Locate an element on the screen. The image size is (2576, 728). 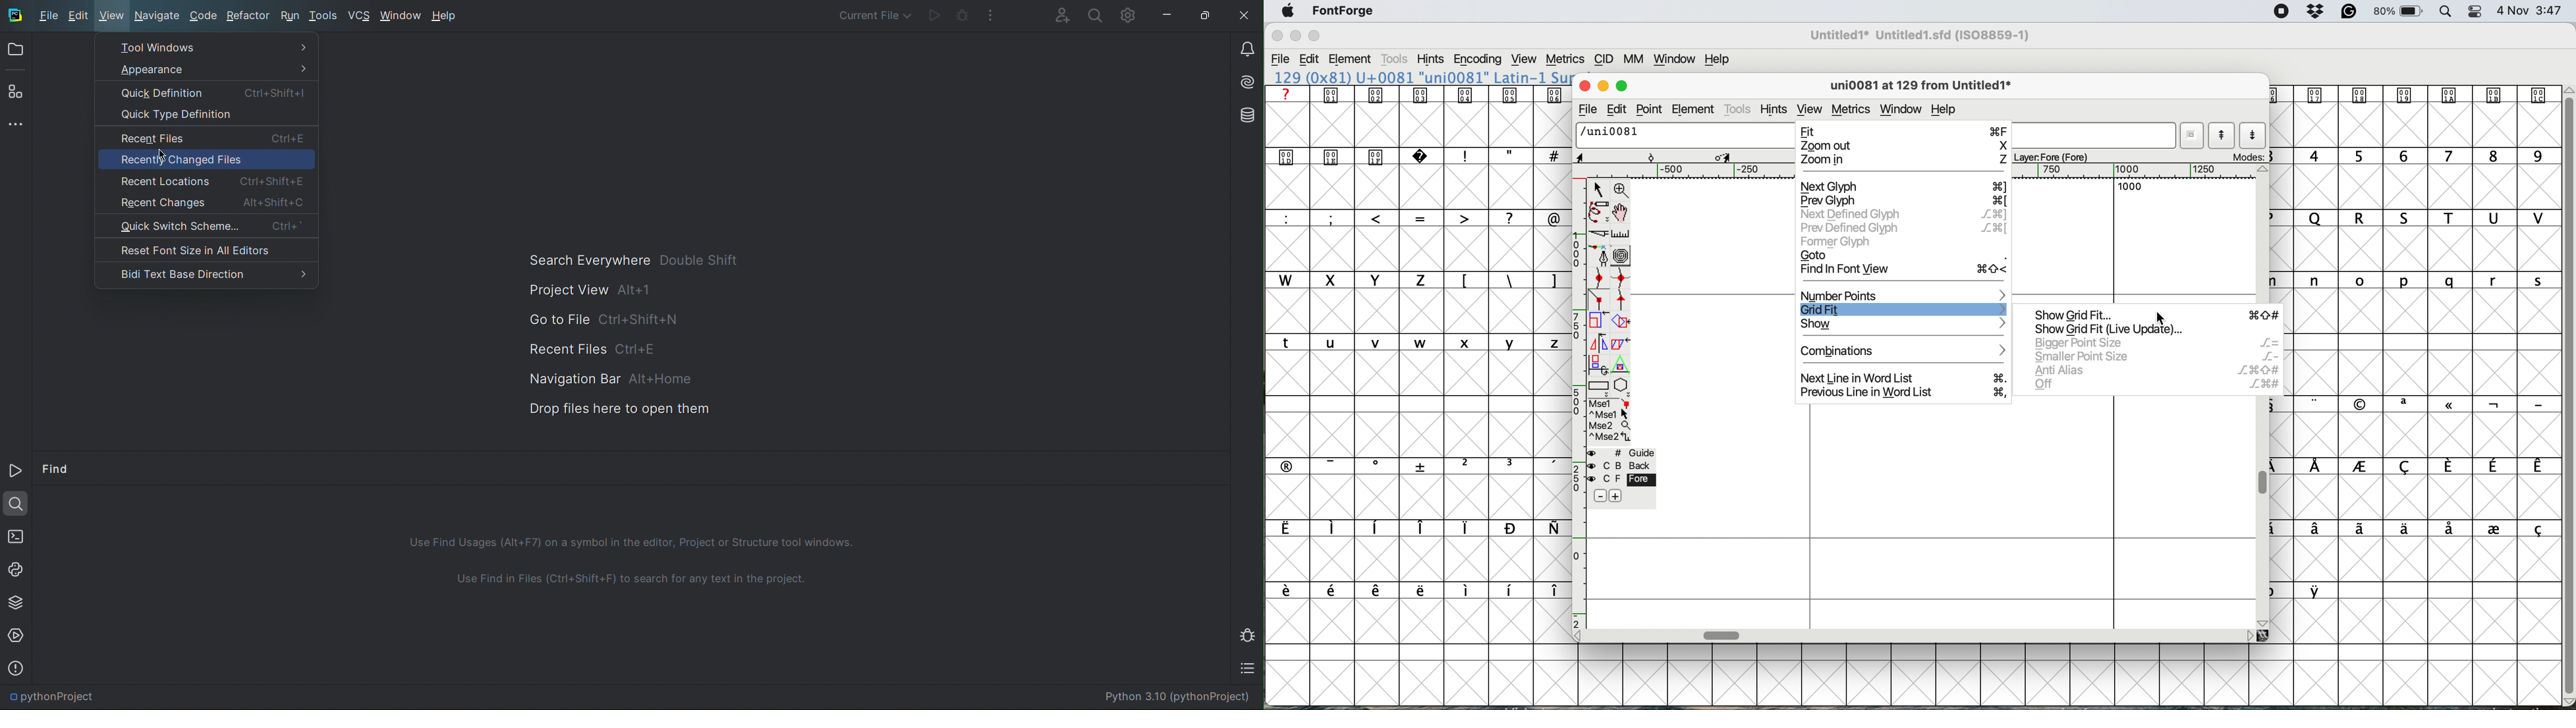
hints is located at coordinates (1775, 109).